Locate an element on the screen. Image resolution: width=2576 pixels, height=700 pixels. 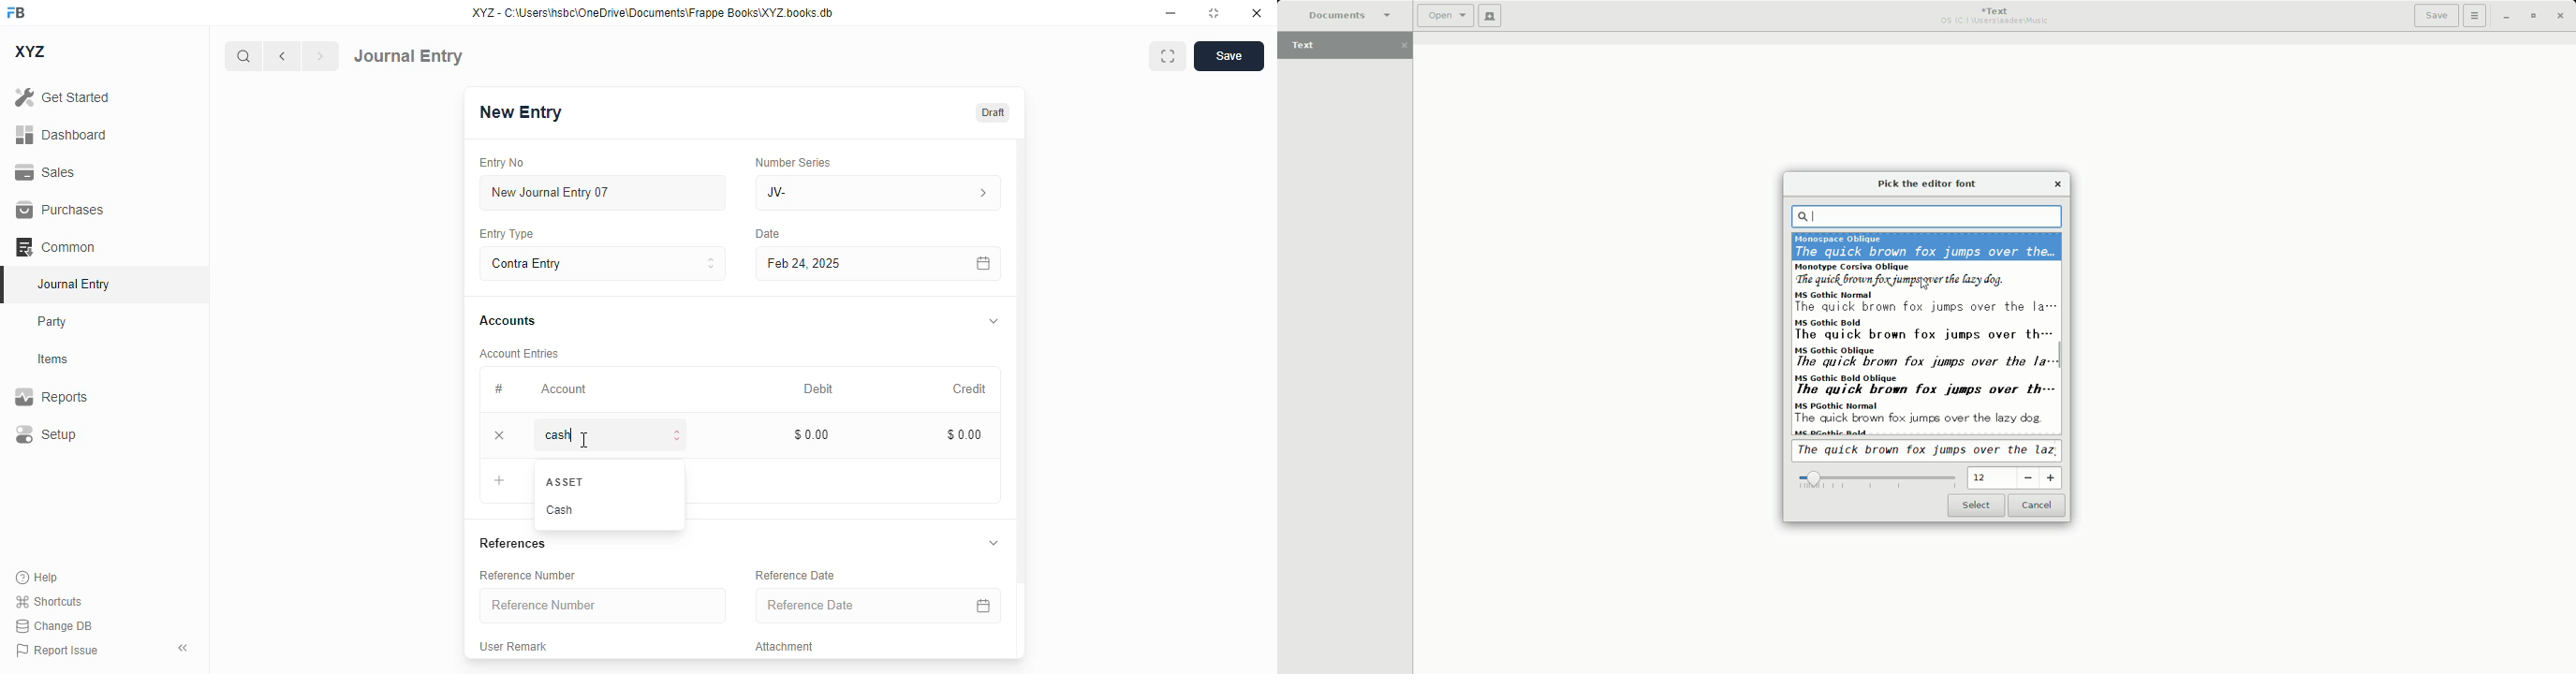
items is located at coordinates (53, 359).